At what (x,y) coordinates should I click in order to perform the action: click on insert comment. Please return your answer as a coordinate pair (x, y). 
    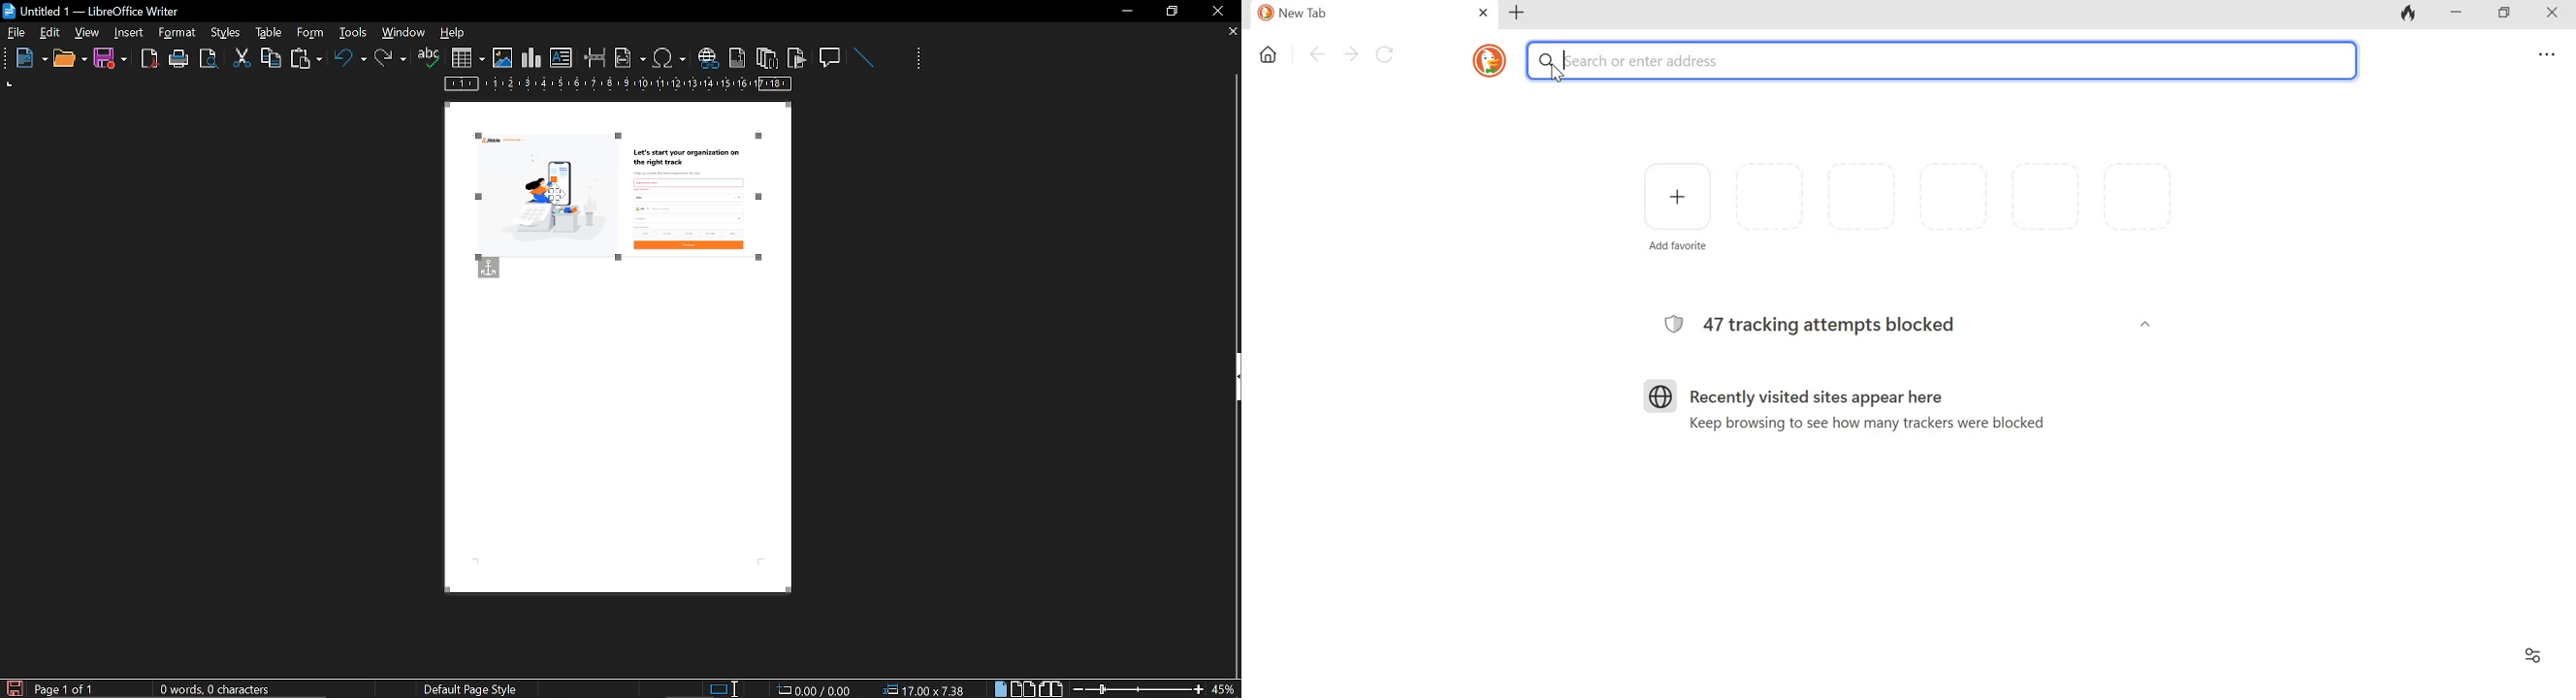
    Looking at the image, I should click on (831, 56).